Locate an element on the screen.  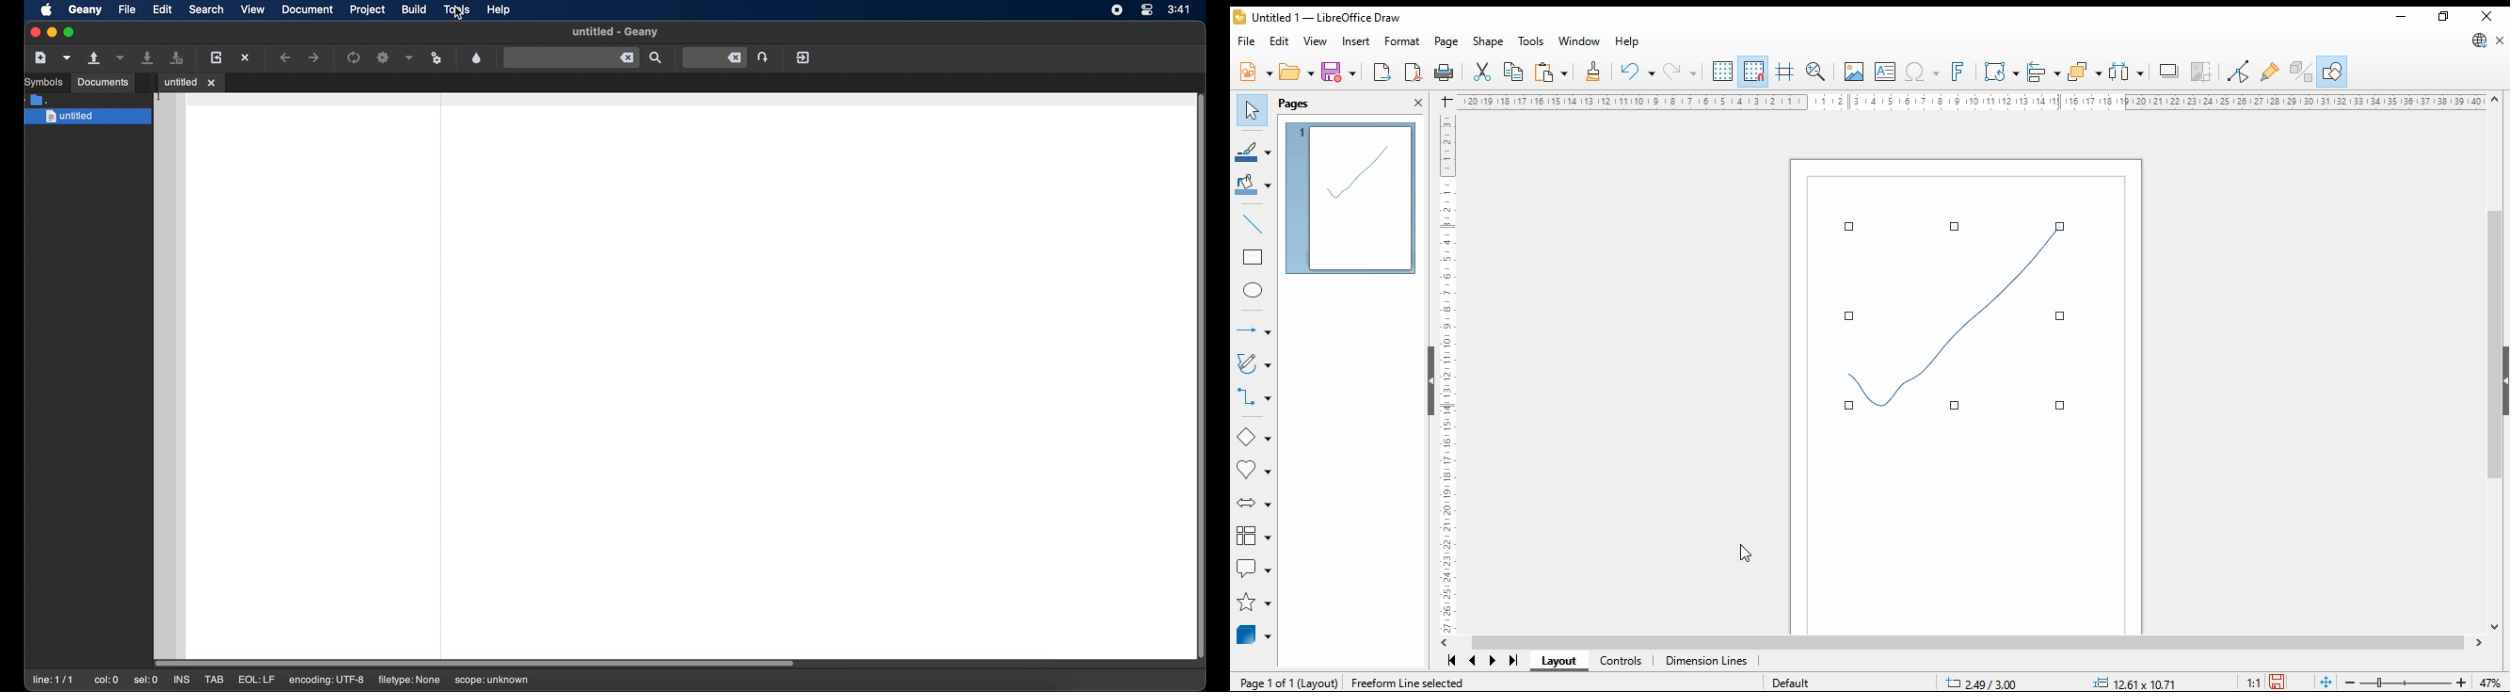
insert image is located at coordinates (1854, 71).